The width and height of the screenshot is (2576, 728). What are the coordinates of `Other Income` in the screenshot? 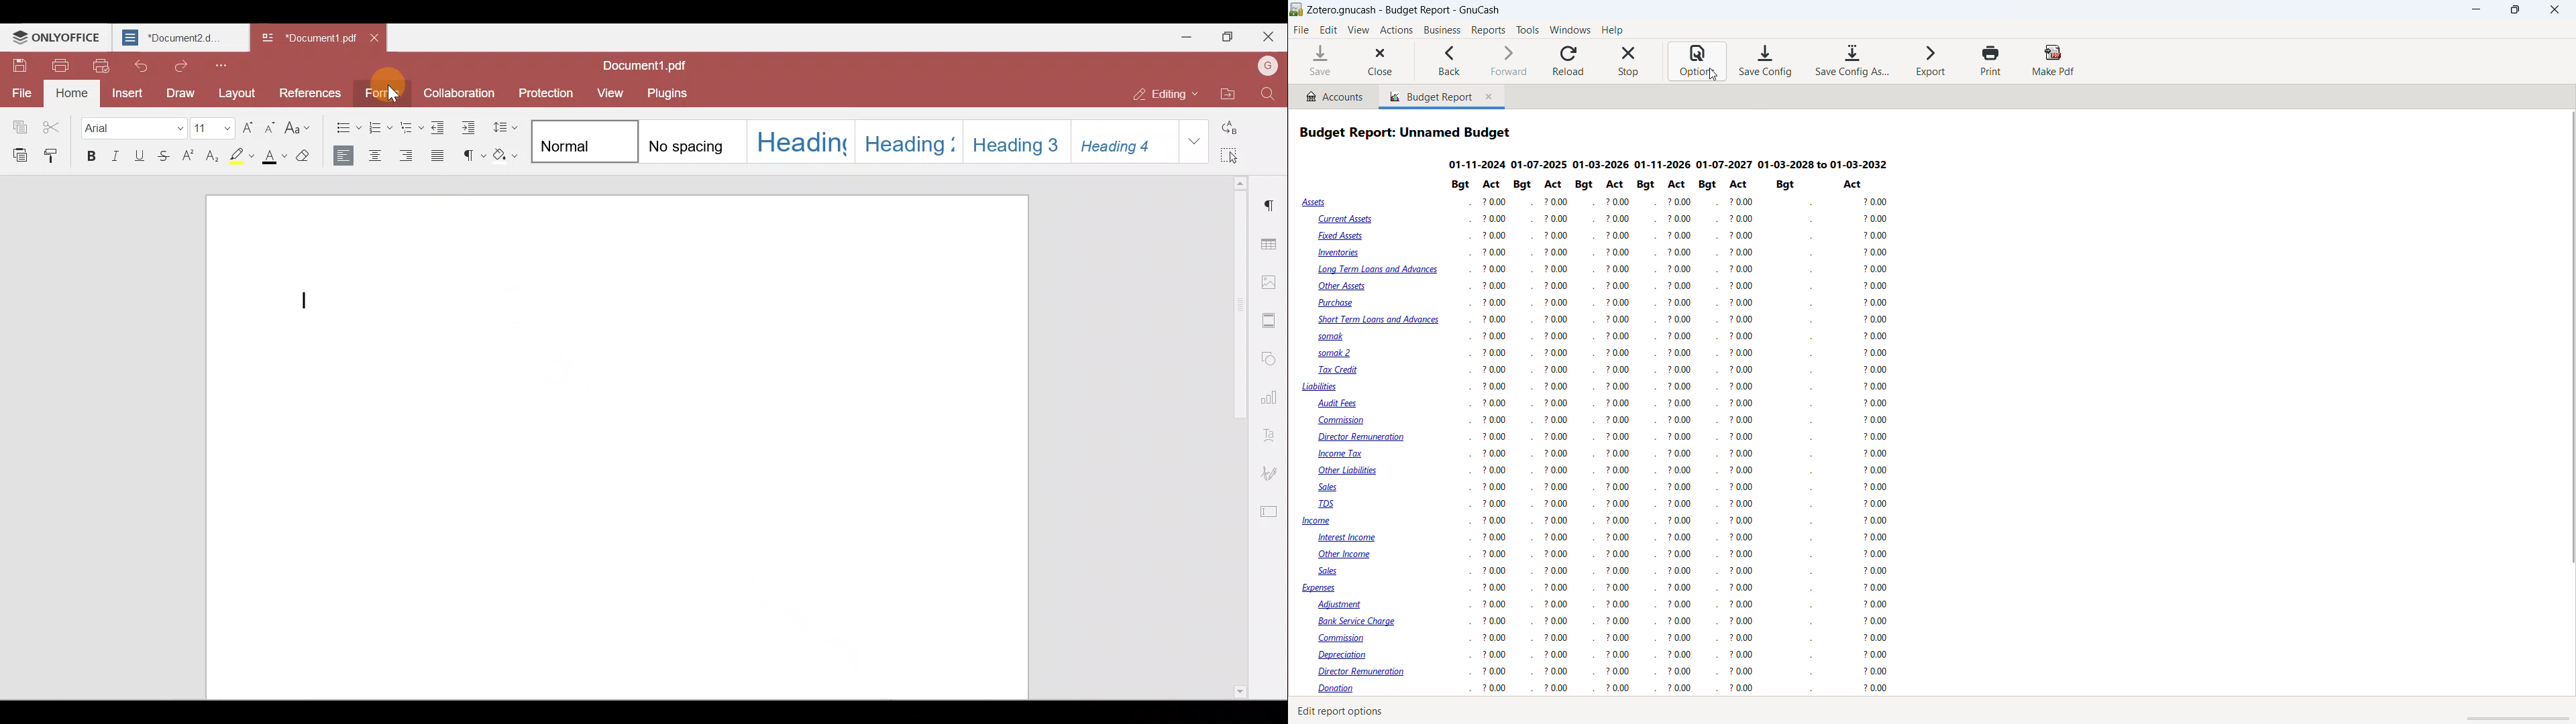 It's located at (1348, 556).